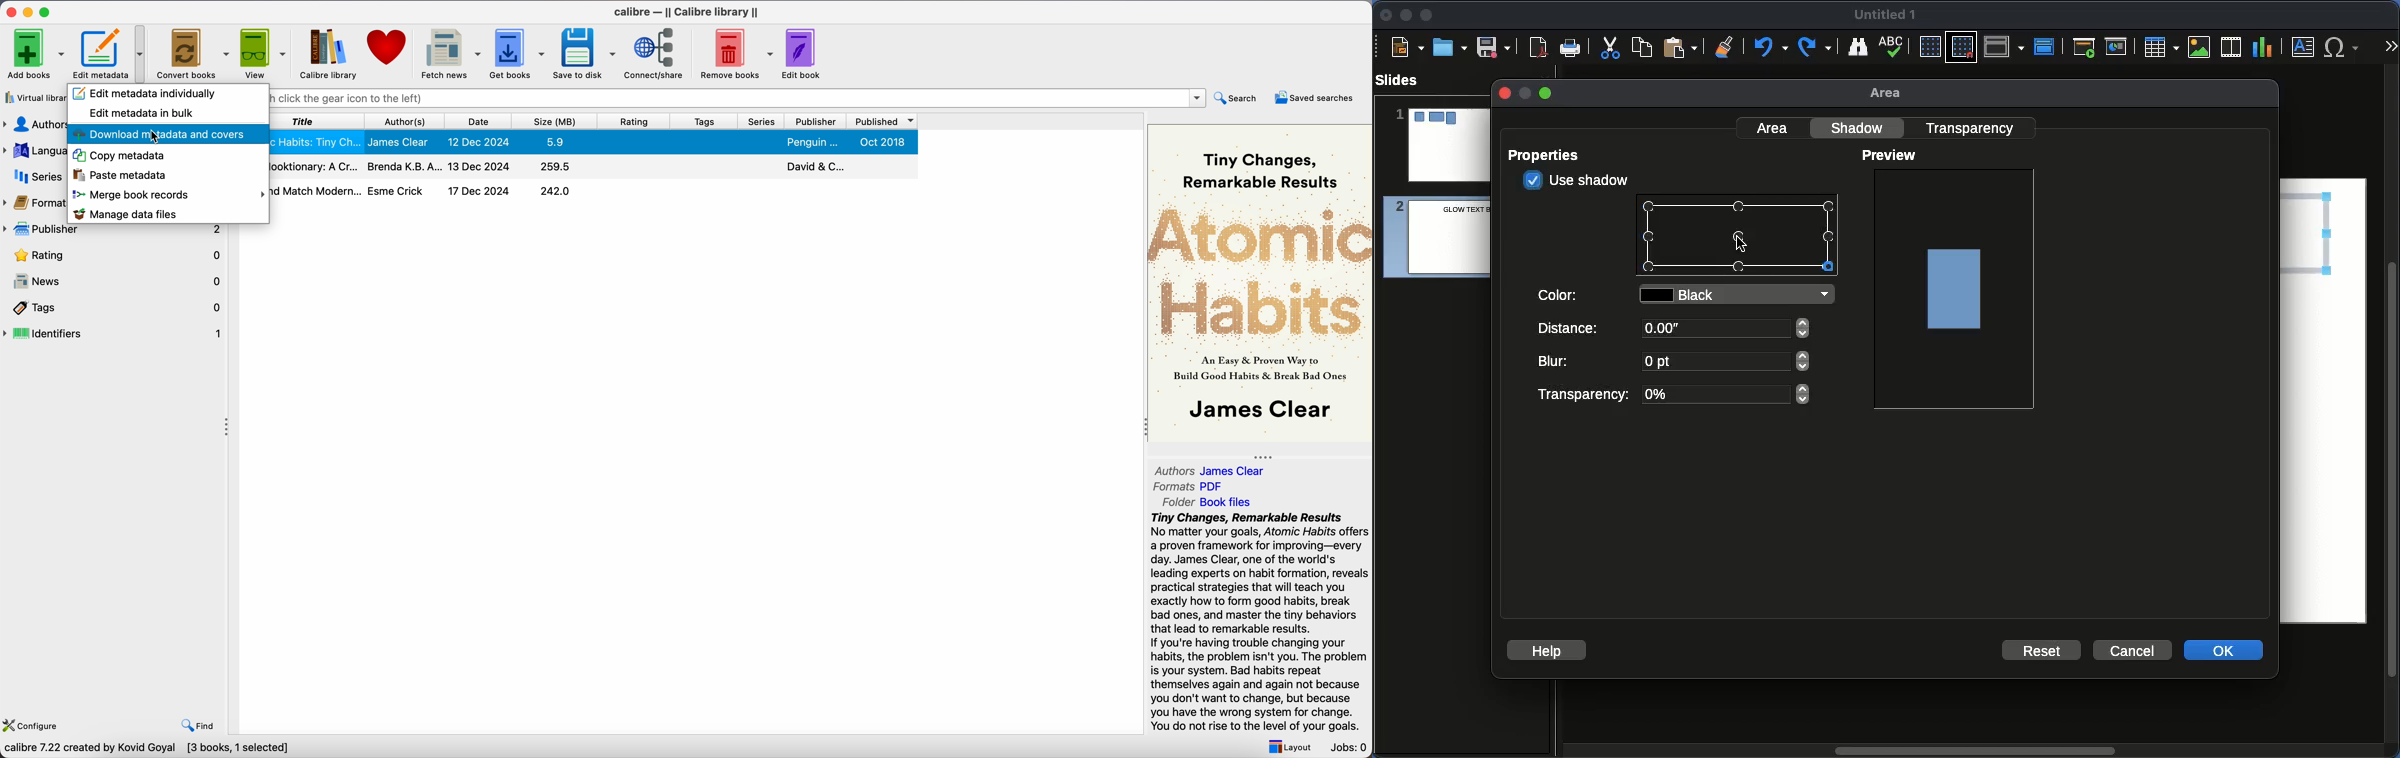  What do you see at coordinates (142, 113) in the screenshot?
I see `edit metadata in bulk` at bounding box center [142, 113].